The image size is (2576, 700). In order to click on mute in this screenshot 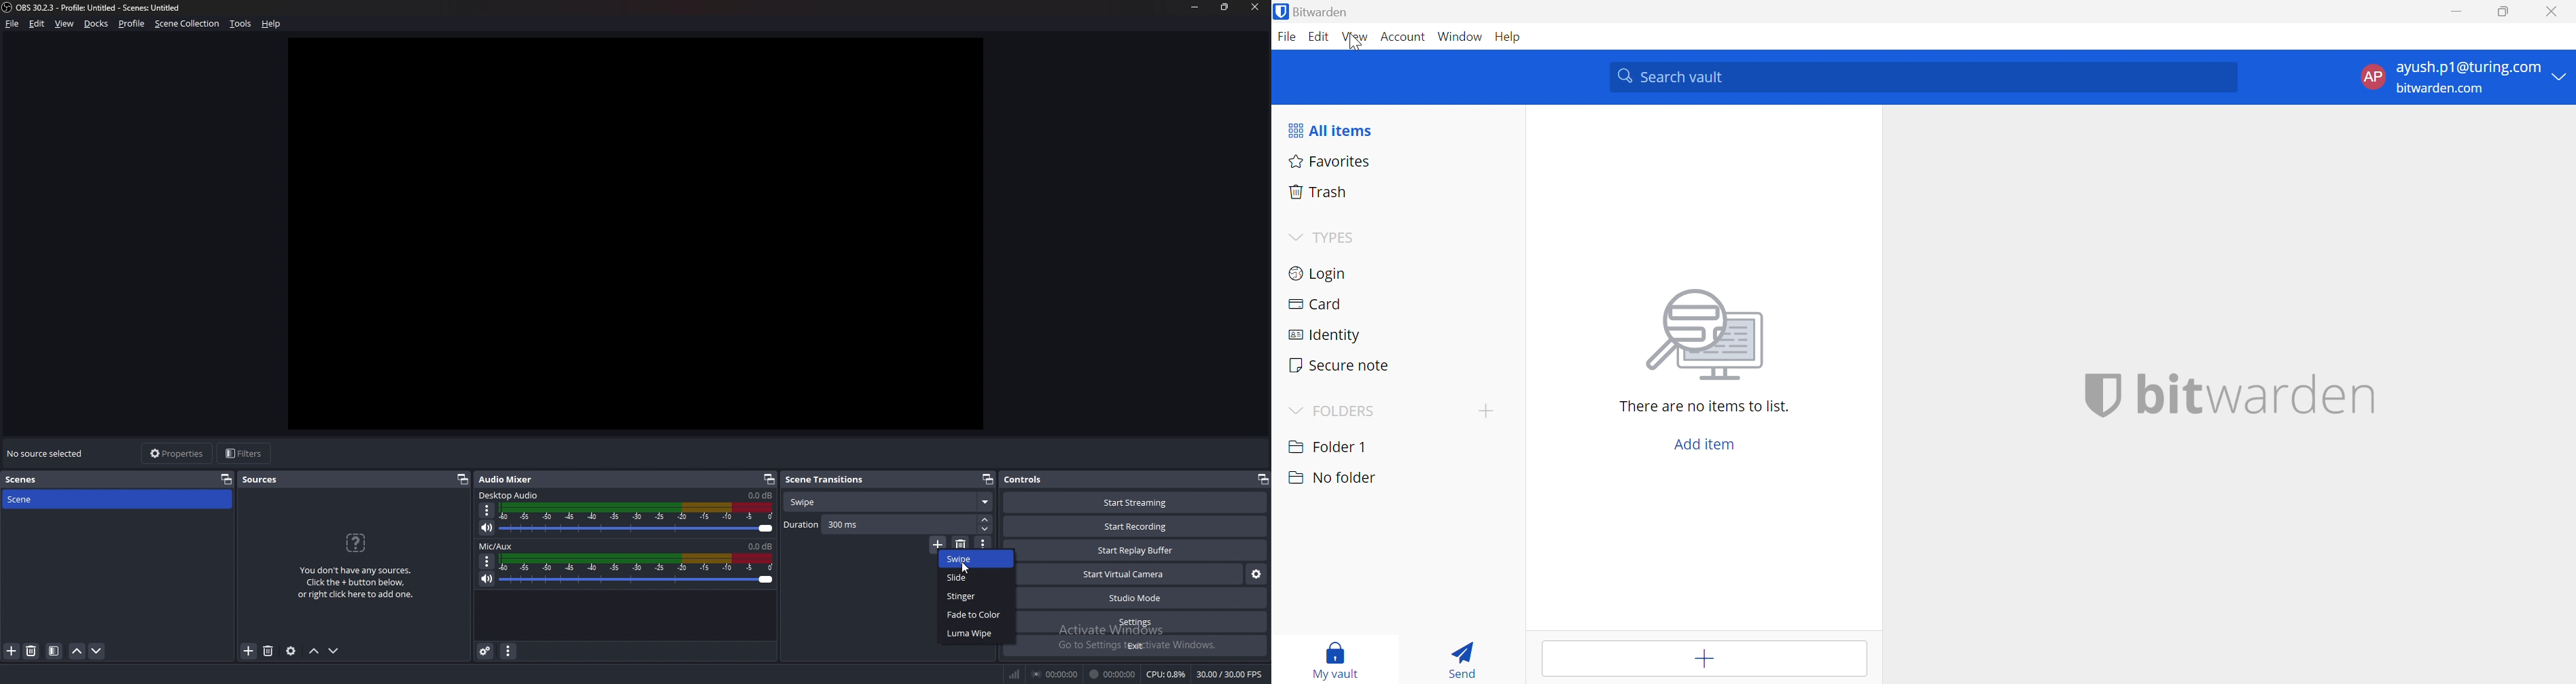, I will do `click(488, 529)`.